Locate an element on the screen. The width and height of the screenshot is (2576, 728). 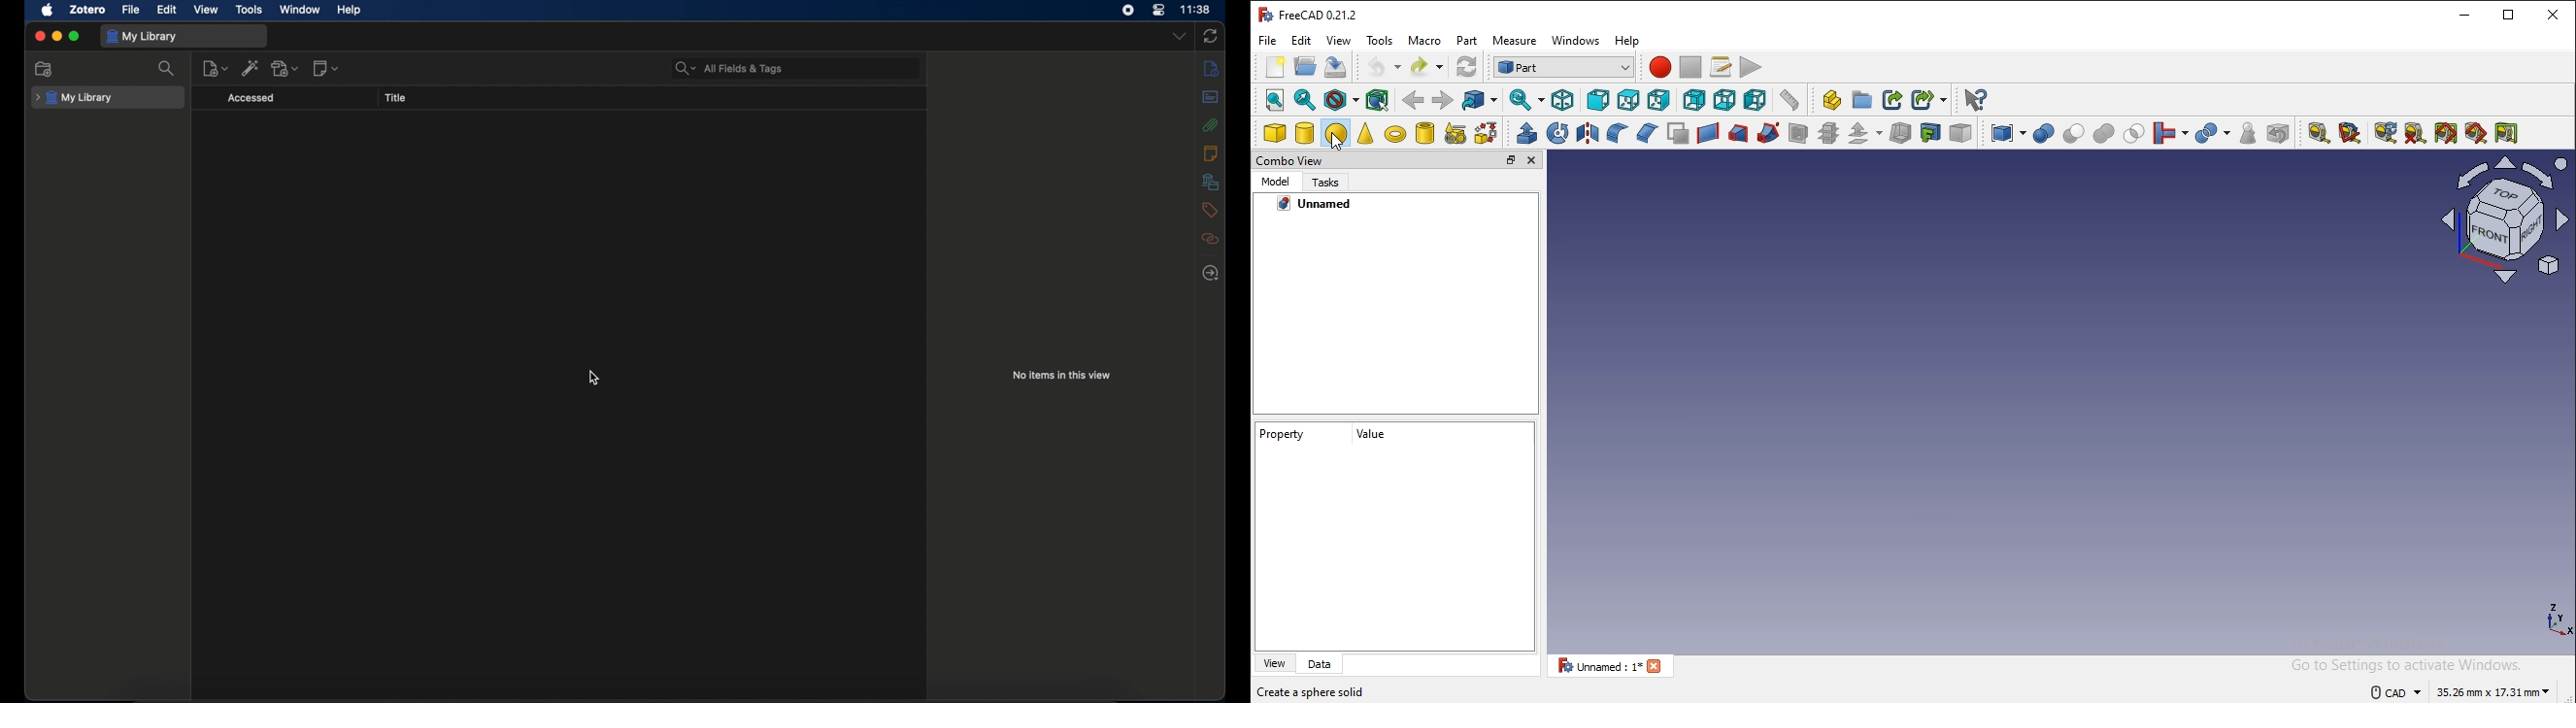
create folder is located at coordinates (1862, 99).